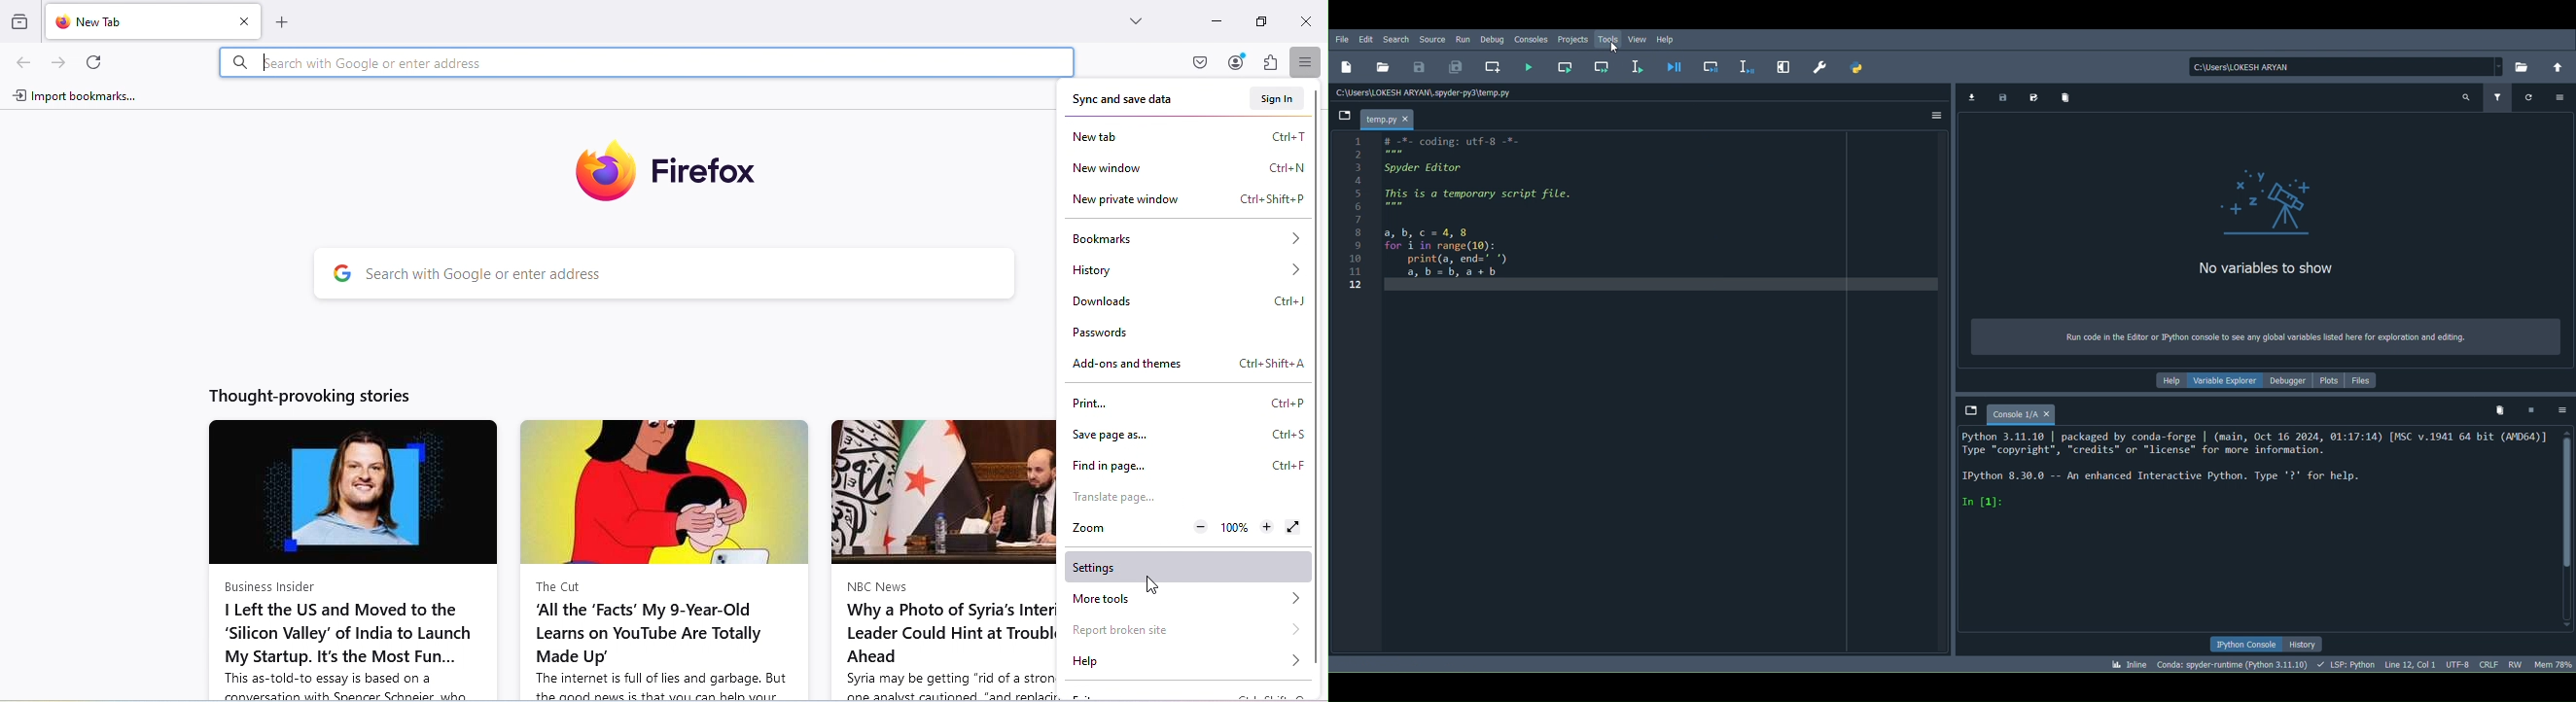 This screenshot has width=2576, height=728. I want to click on Zoom in, so click(1266, 528).